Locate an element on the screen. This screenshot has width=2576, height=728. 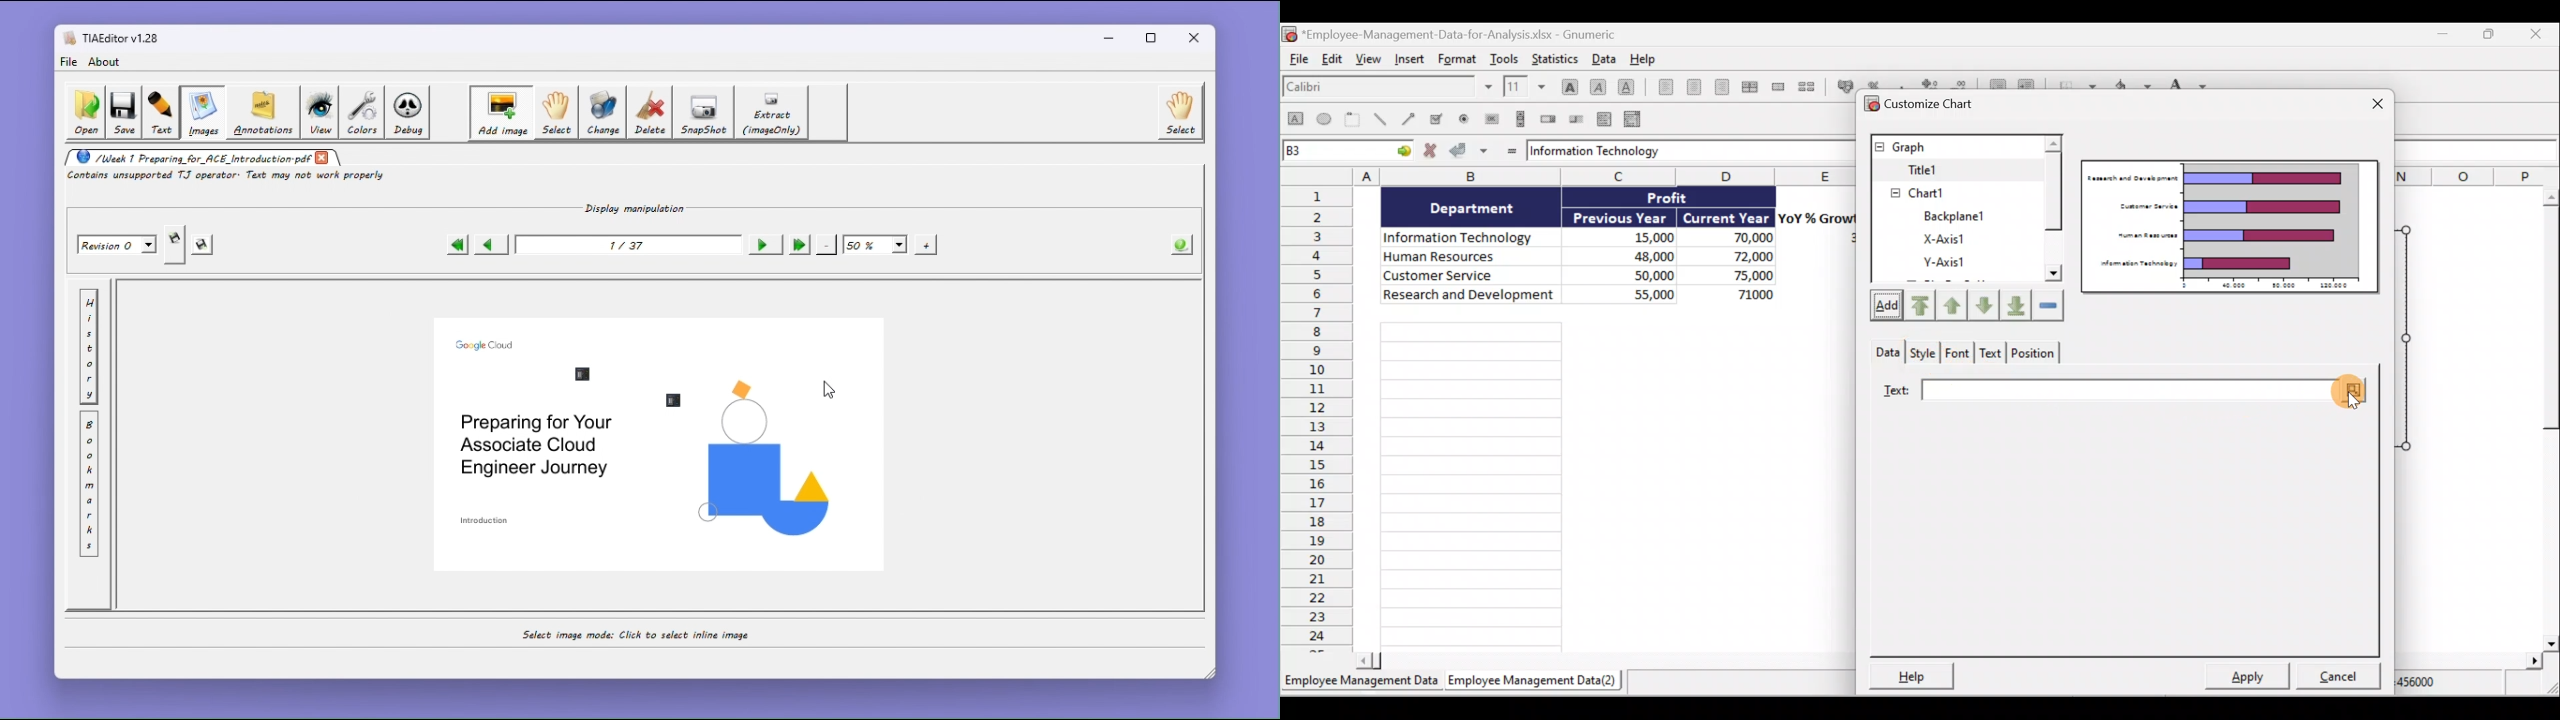
Create a line object is located at coordinates (1383, 119).